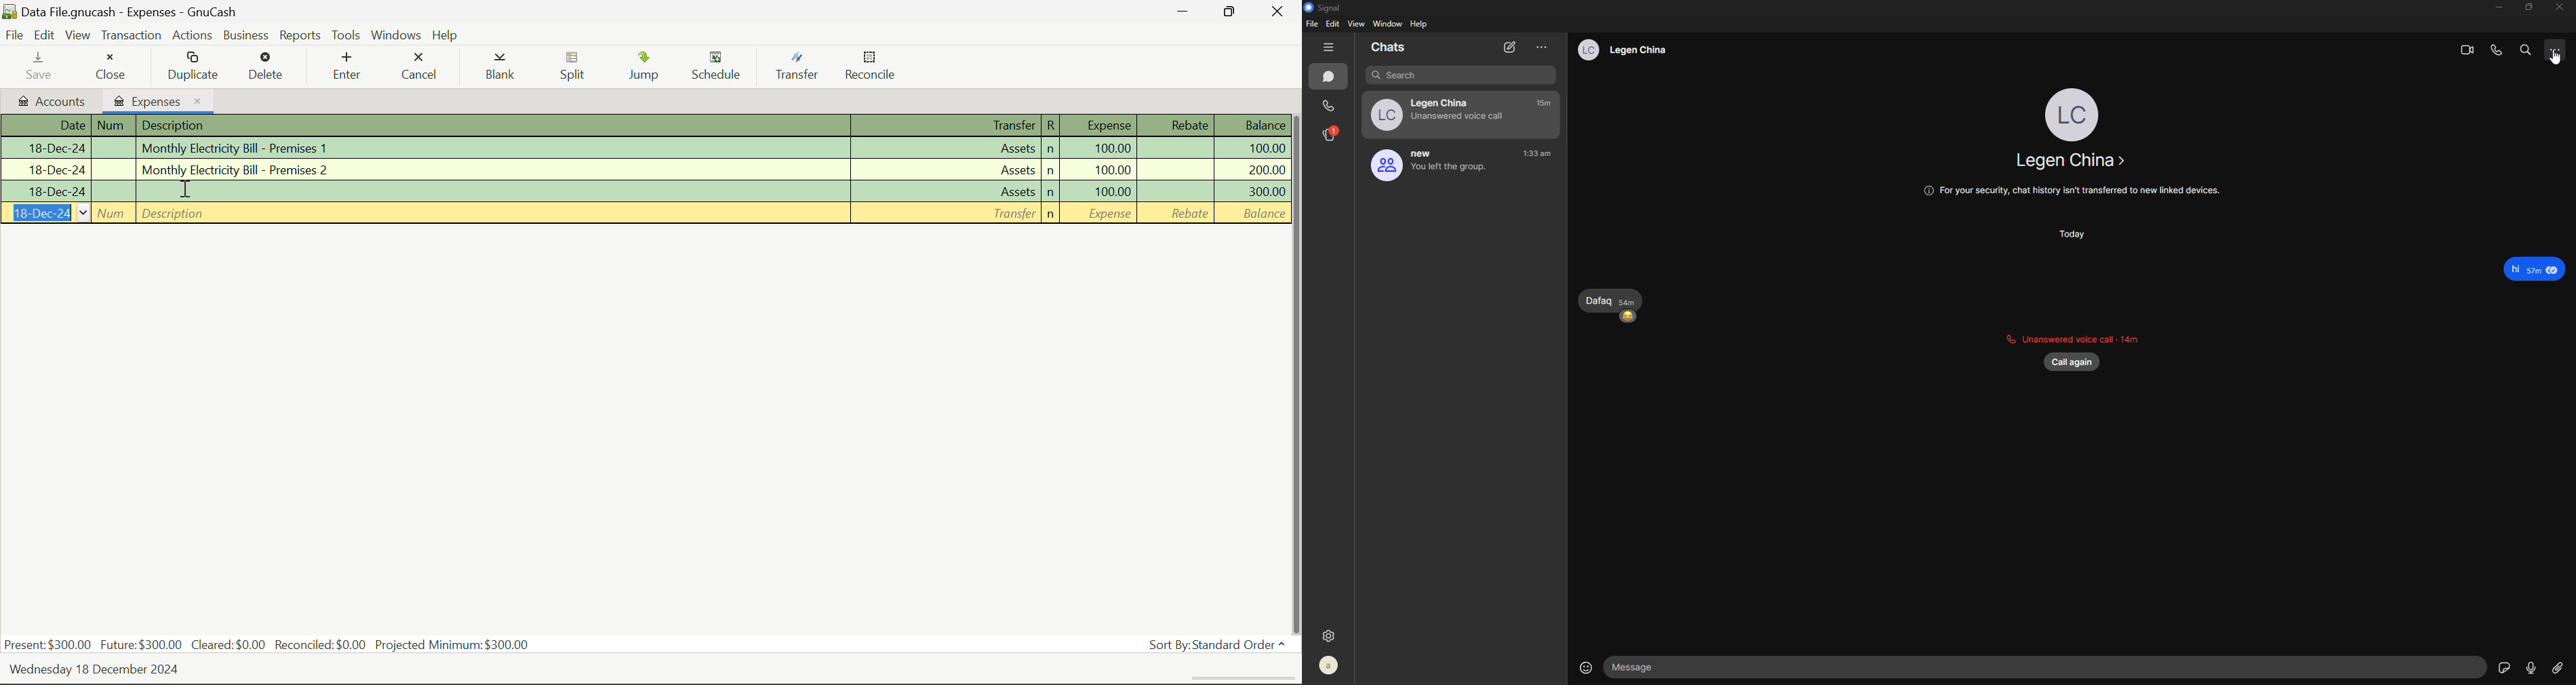 This screenshot has width=2576, height=700. I want to click on new chat, so click(1508, 48).